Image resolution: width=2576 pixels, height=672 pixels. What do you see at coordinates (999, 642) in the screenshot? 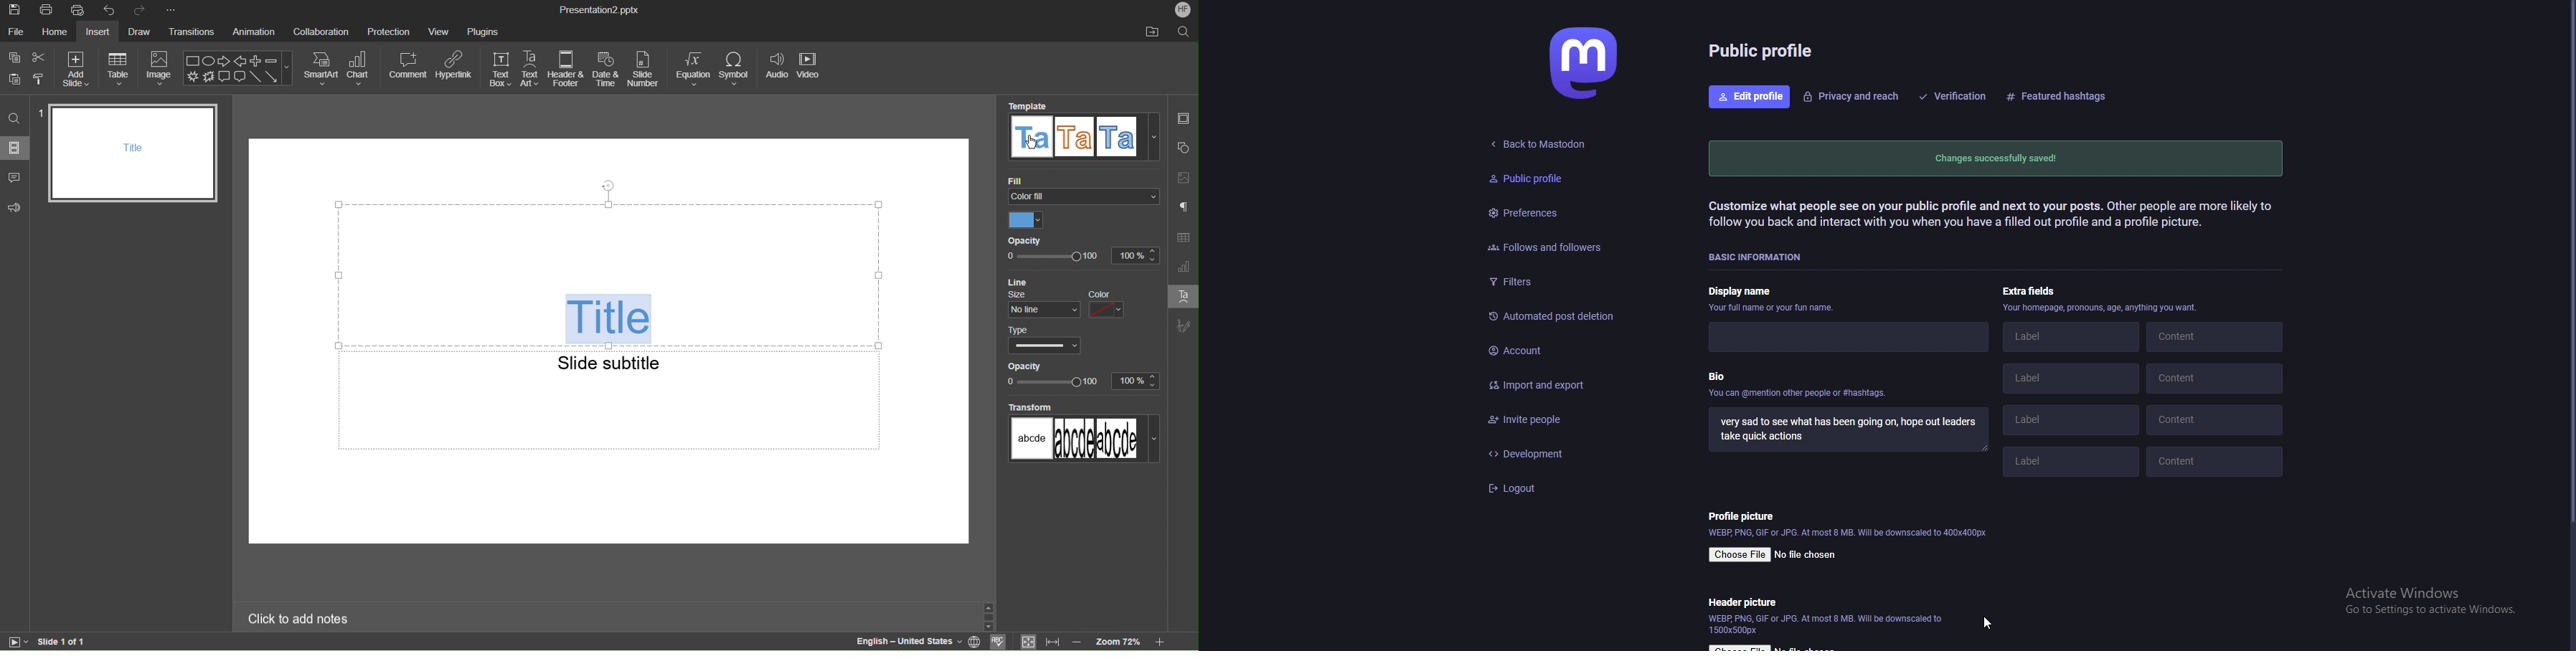
I see `check spell` at bounding box center [999, 642].